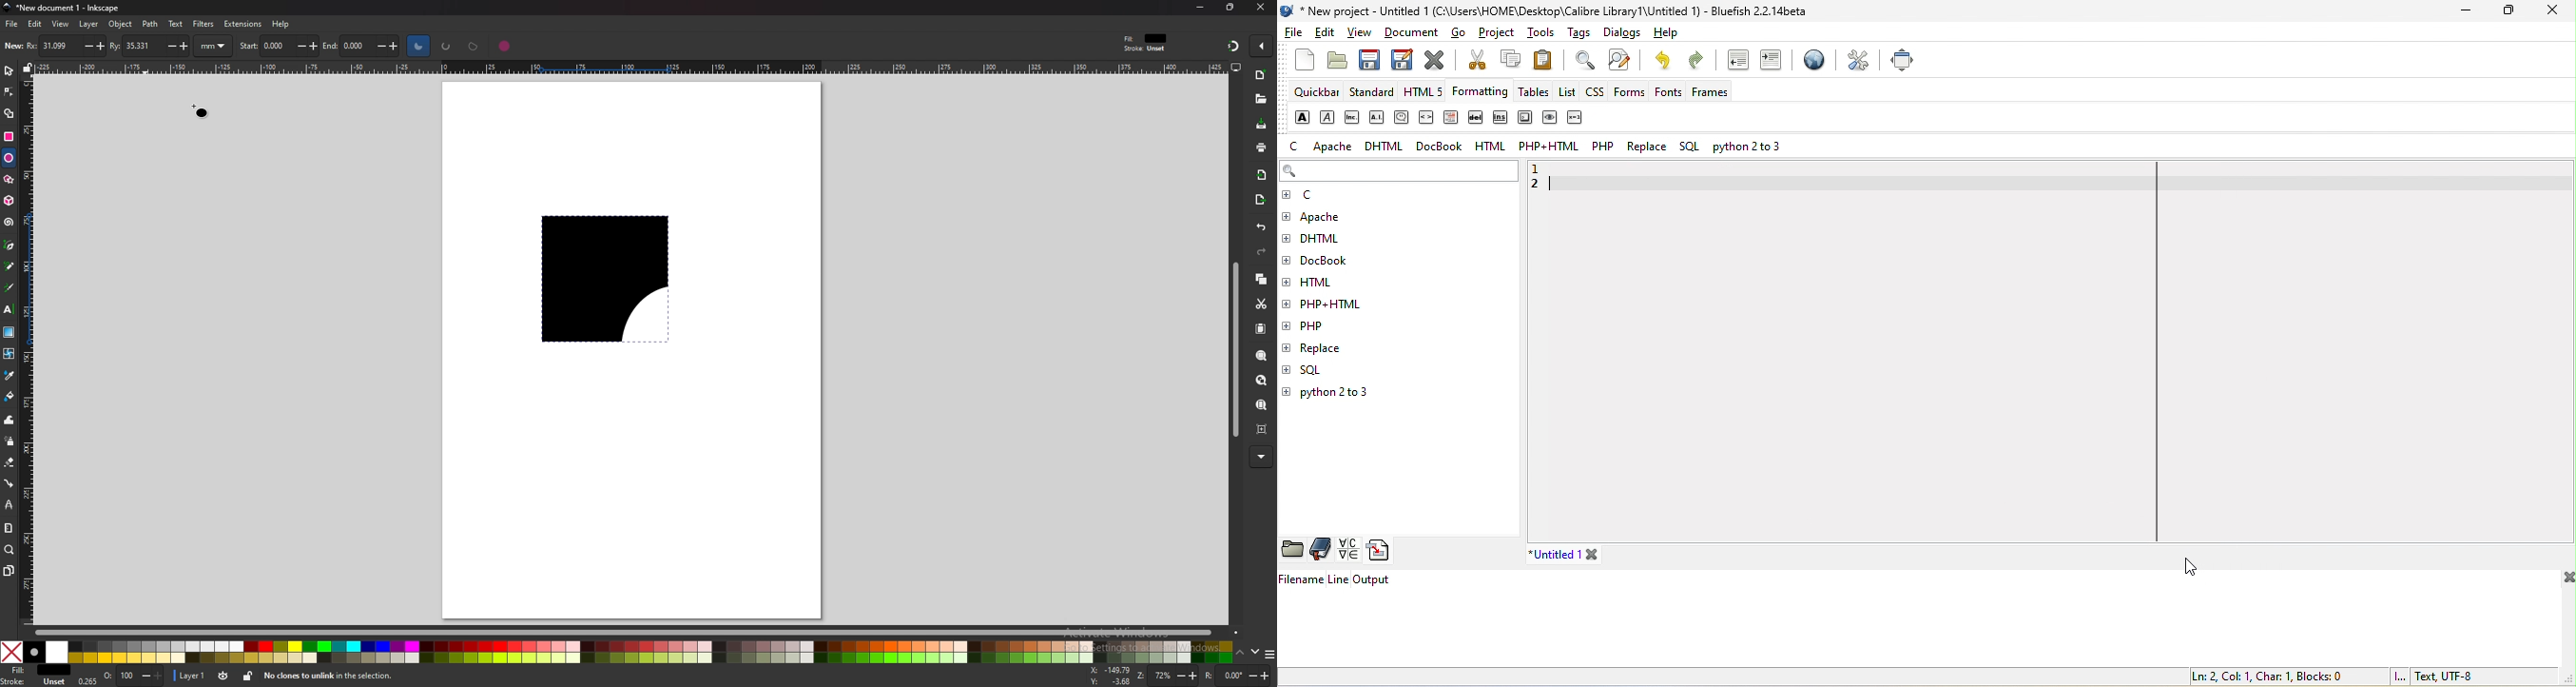 Image resolution: width=2576 pixels, height=700 pixels. I want to click on Cursor, so click(2195, 567).